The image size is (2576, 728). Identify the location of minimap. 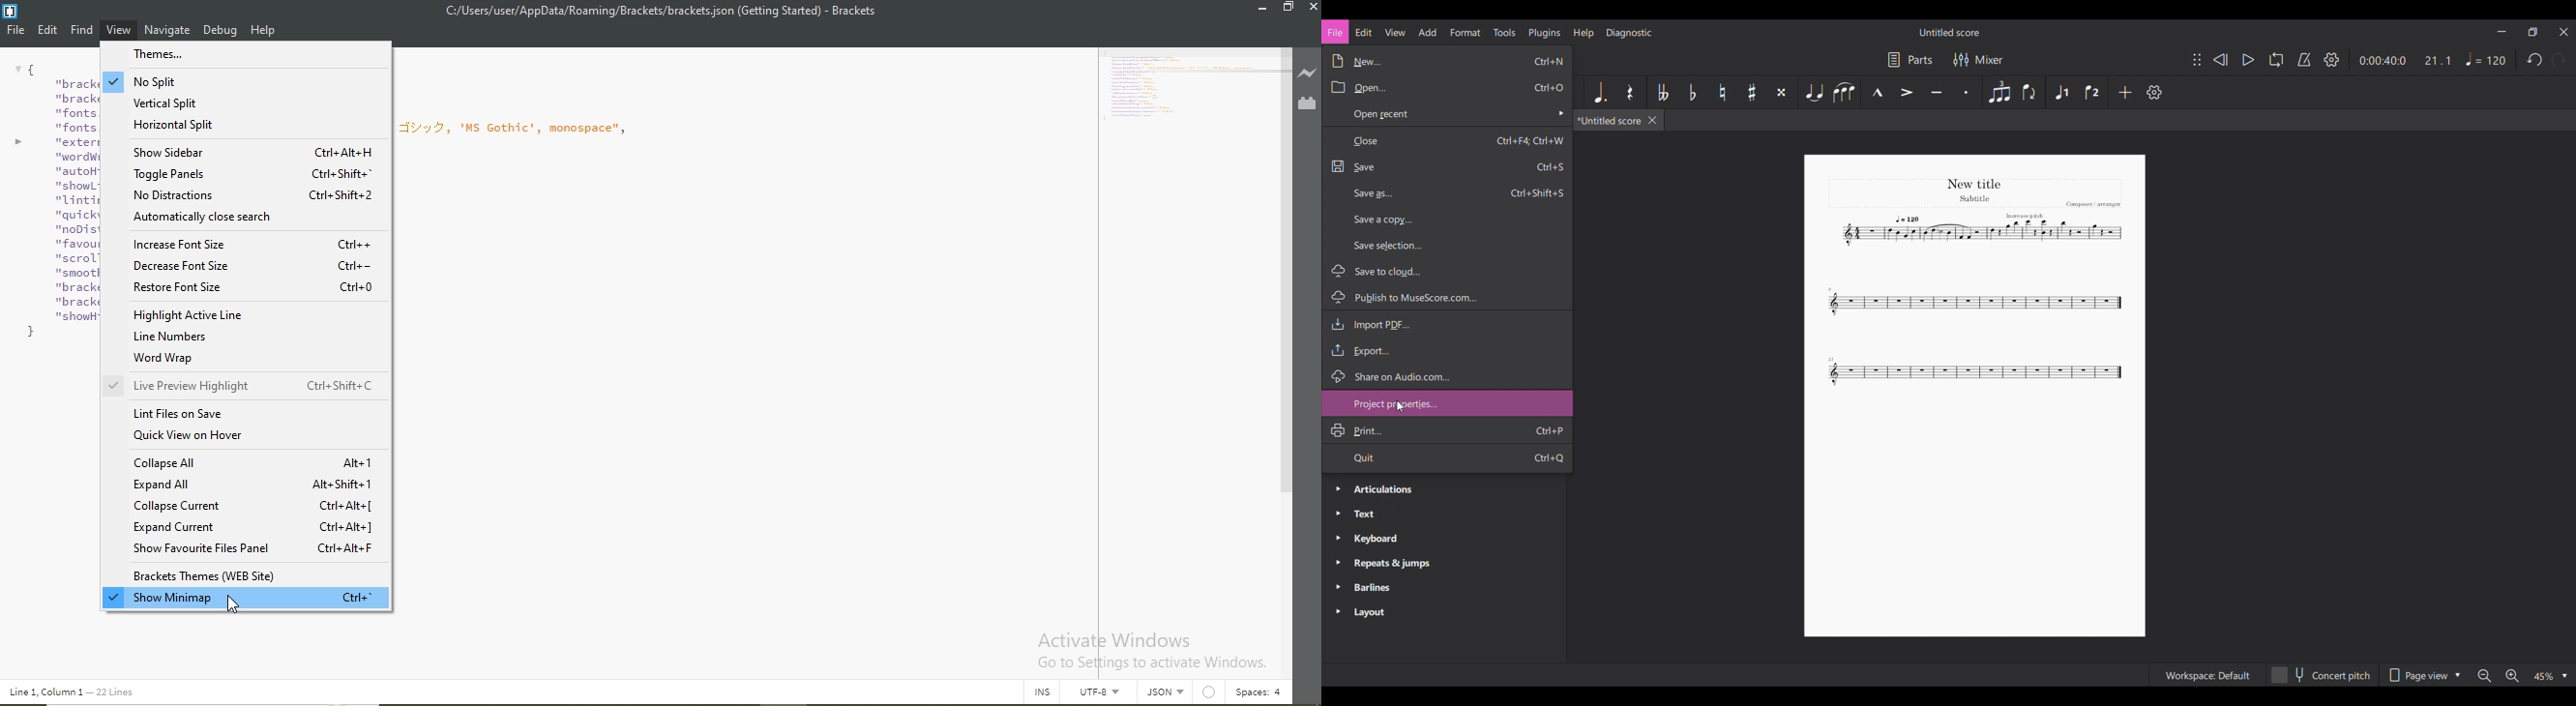
(1193, 90).